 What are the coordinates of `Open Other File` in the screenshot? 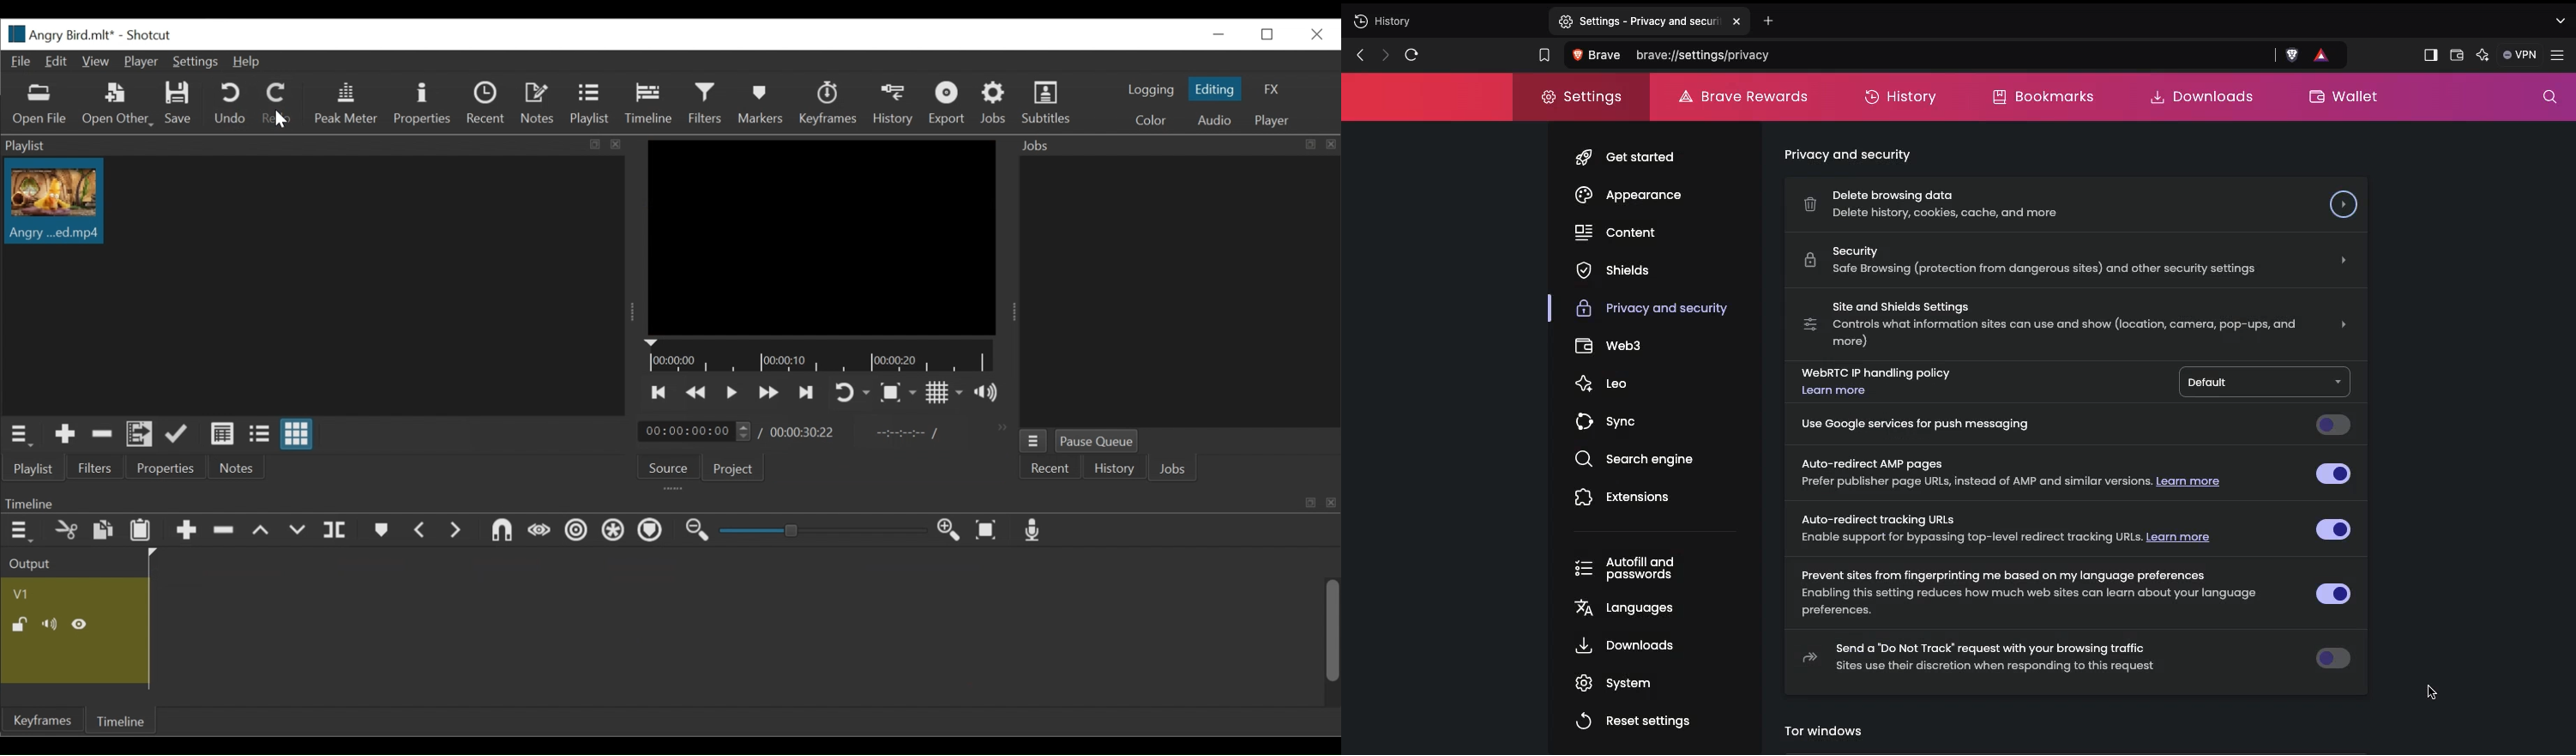 It's located at (115, 104).